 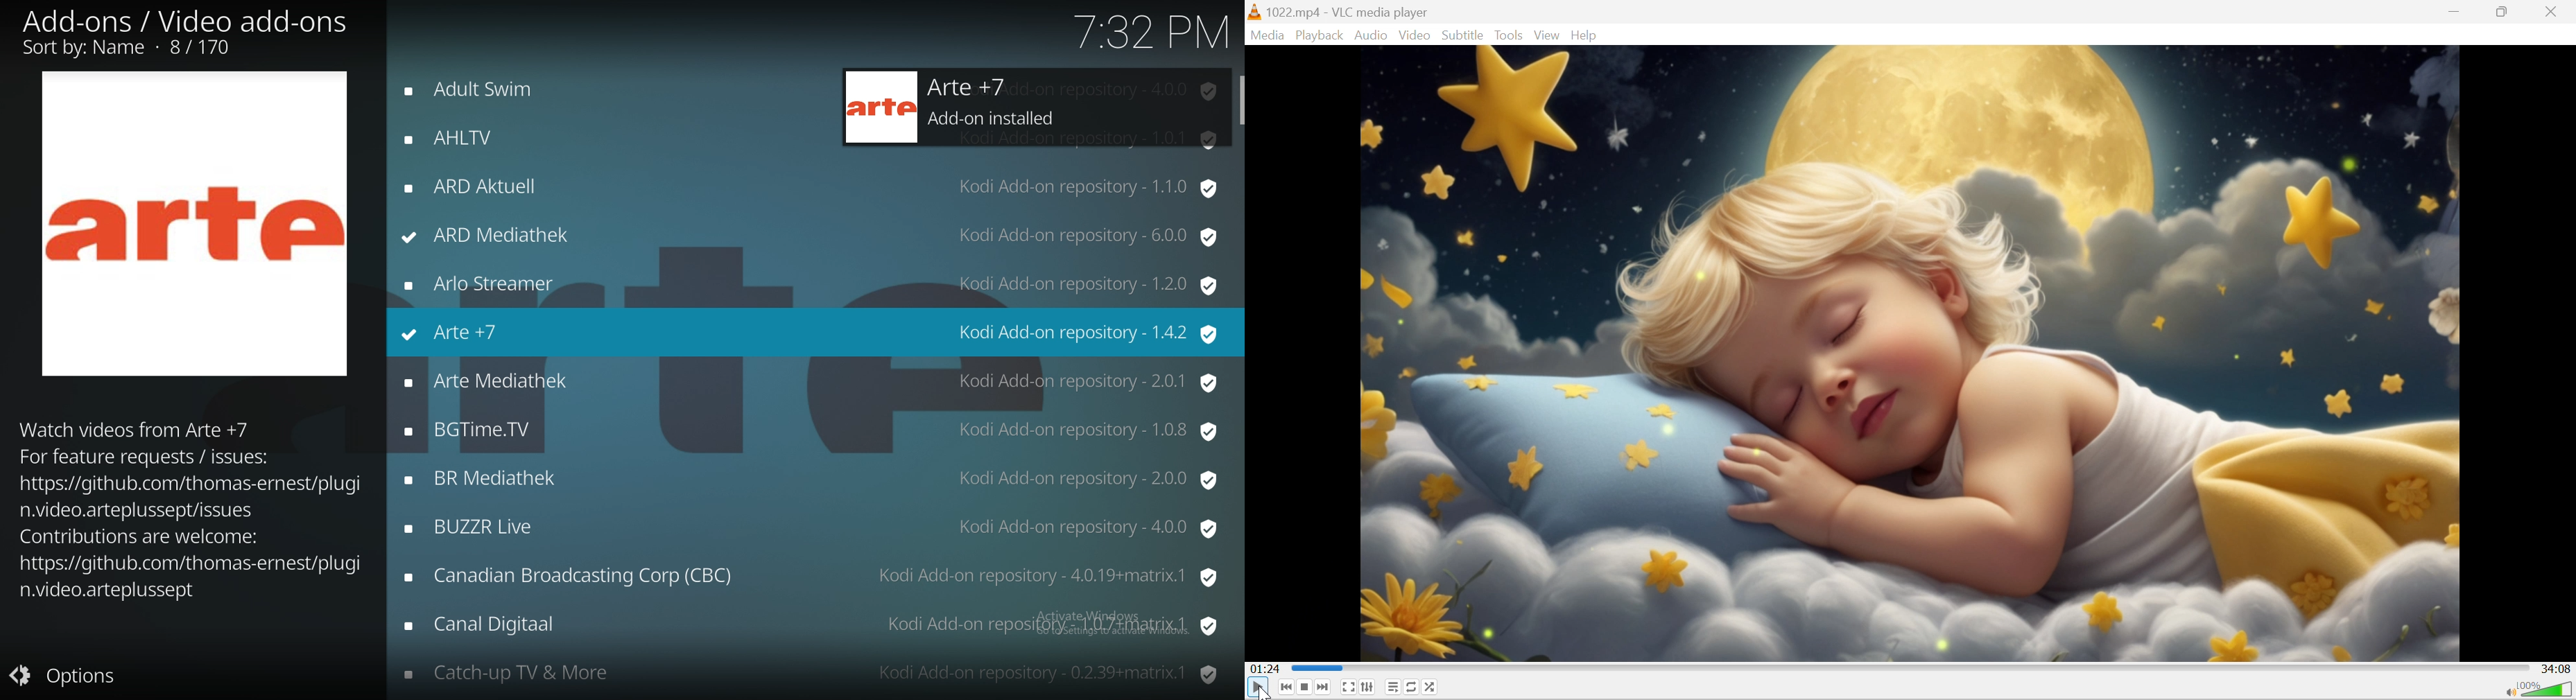 I want to click on Mute, so click(x=2509, y=692).